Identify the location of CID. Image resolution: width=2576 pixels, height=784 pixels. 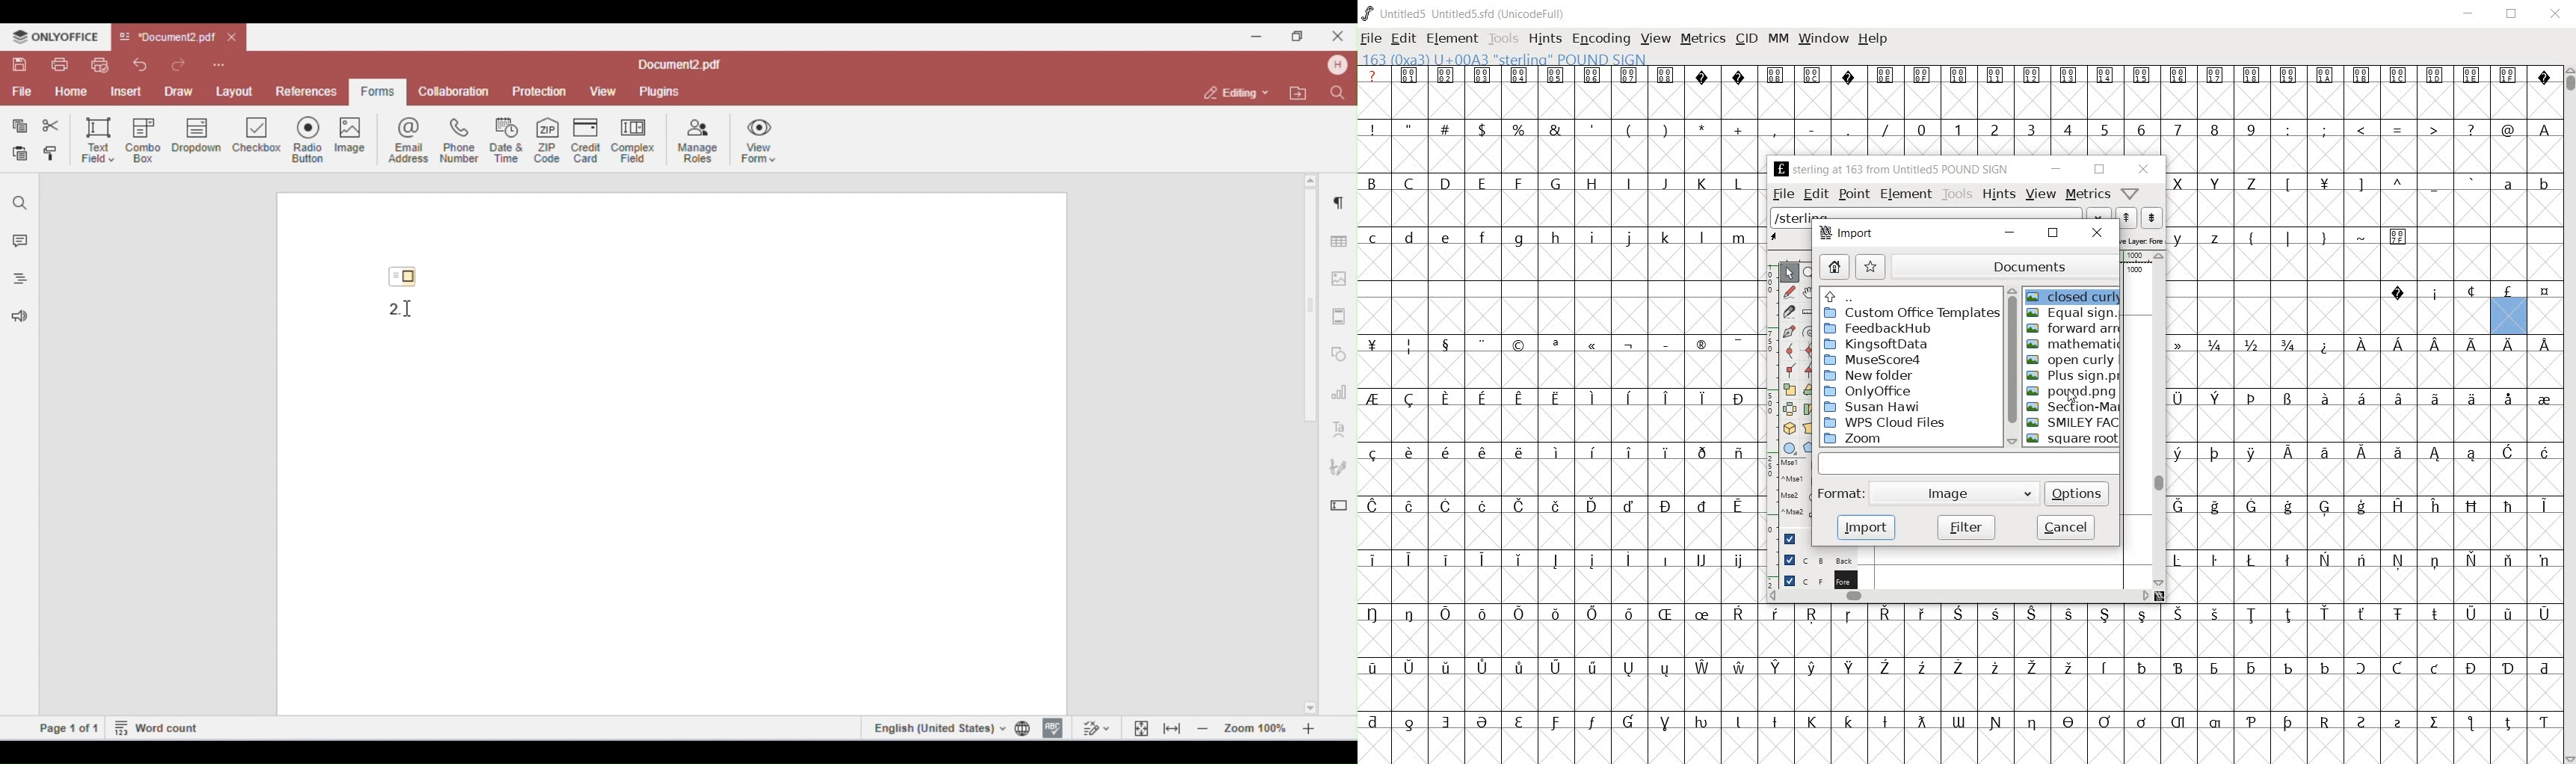
(1746, 40).